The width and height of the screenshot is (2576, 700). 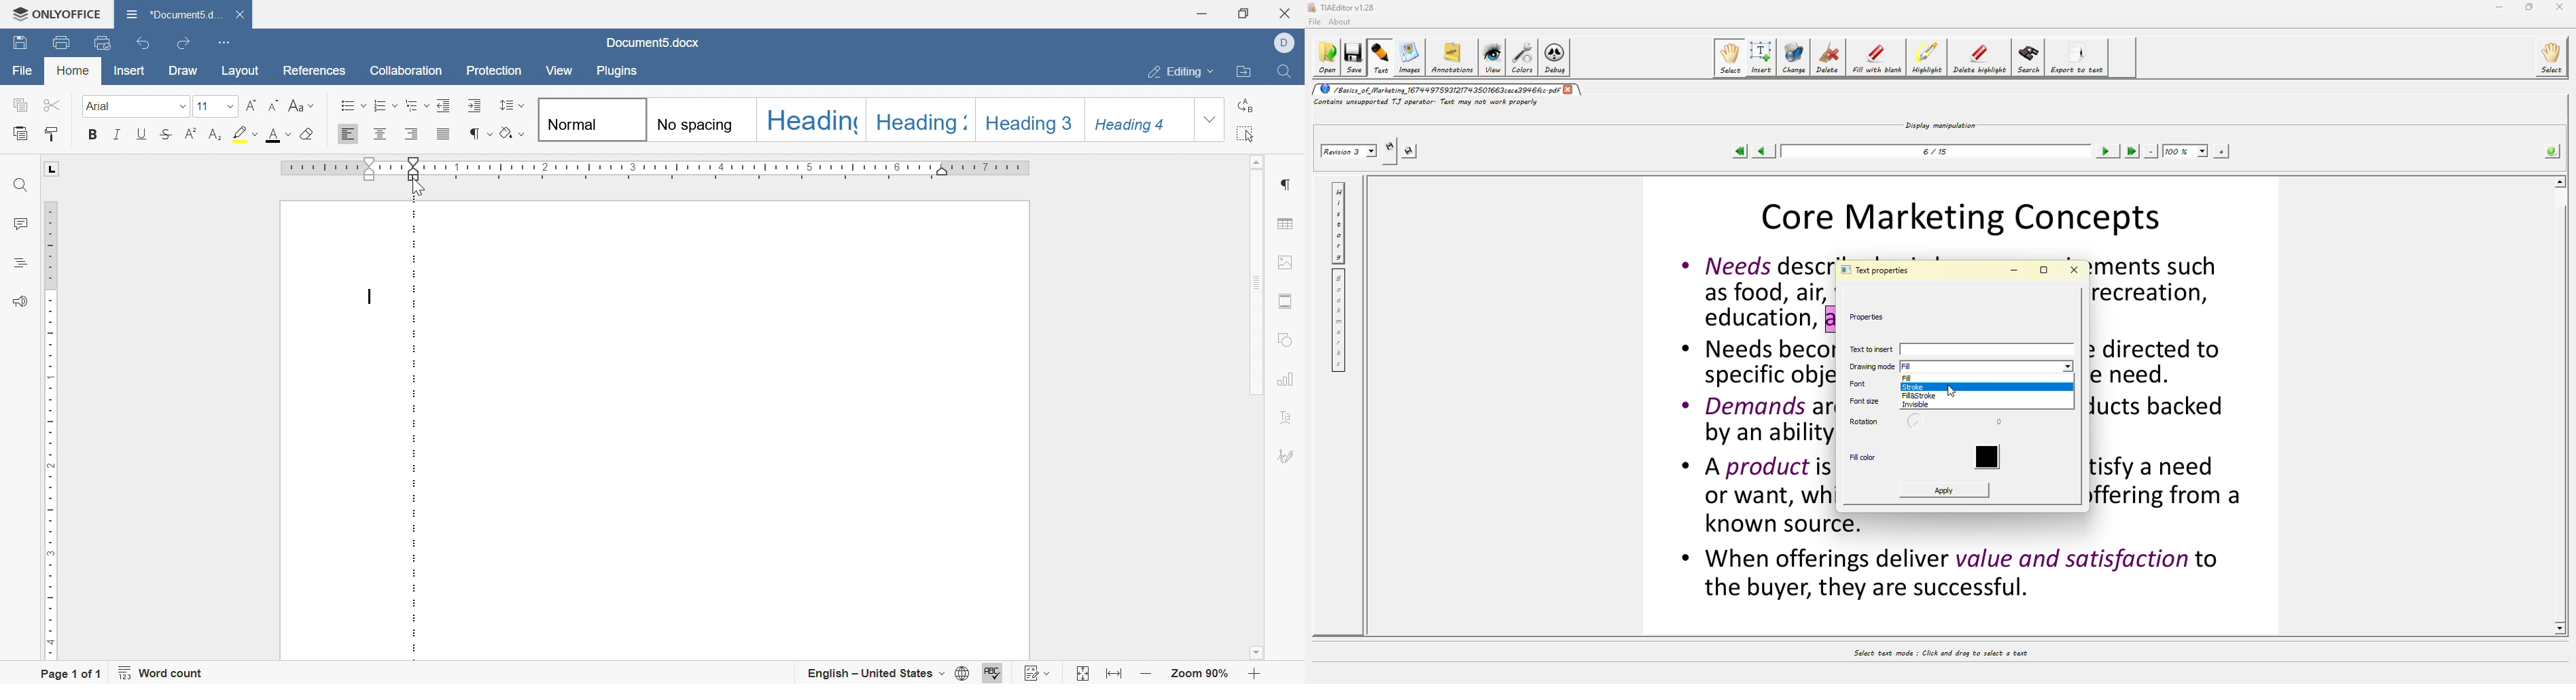 What do you see at coordinates (1289, 339) in the screenshot?
I see `shape settings` at bounding box center [1289, 339].